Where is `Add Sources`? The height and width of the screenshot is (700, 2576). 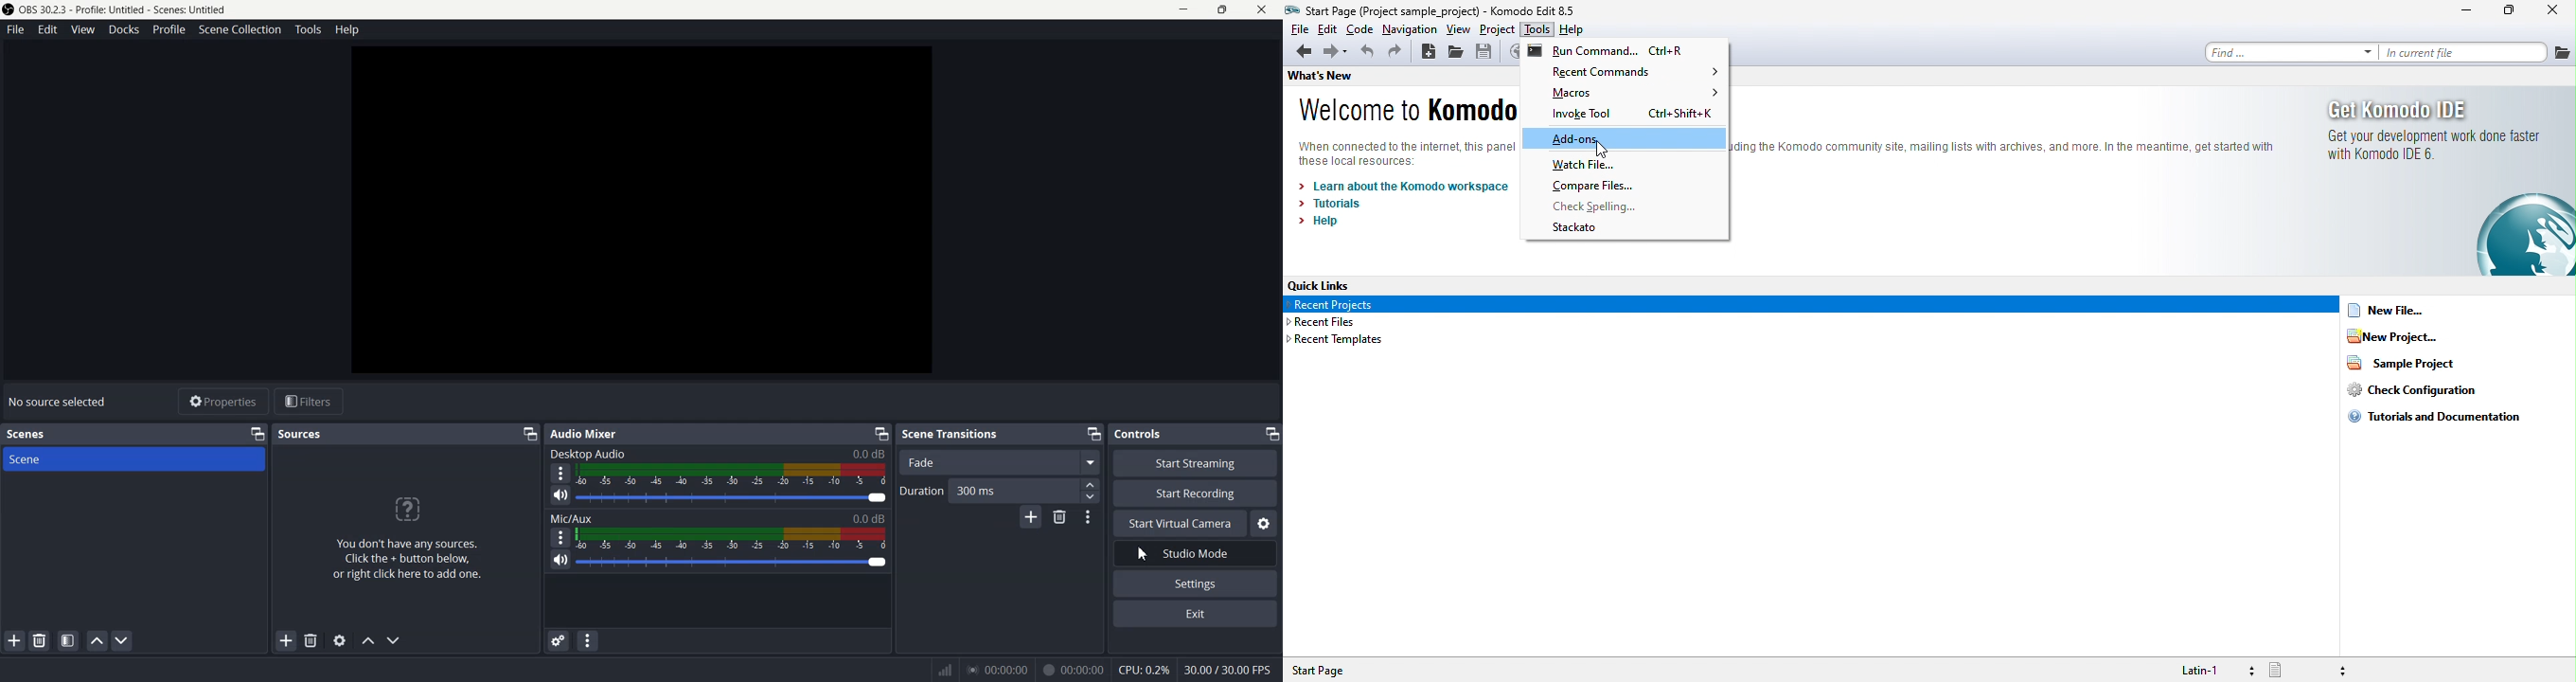
Add Sources is located at coordinates (285, 641).